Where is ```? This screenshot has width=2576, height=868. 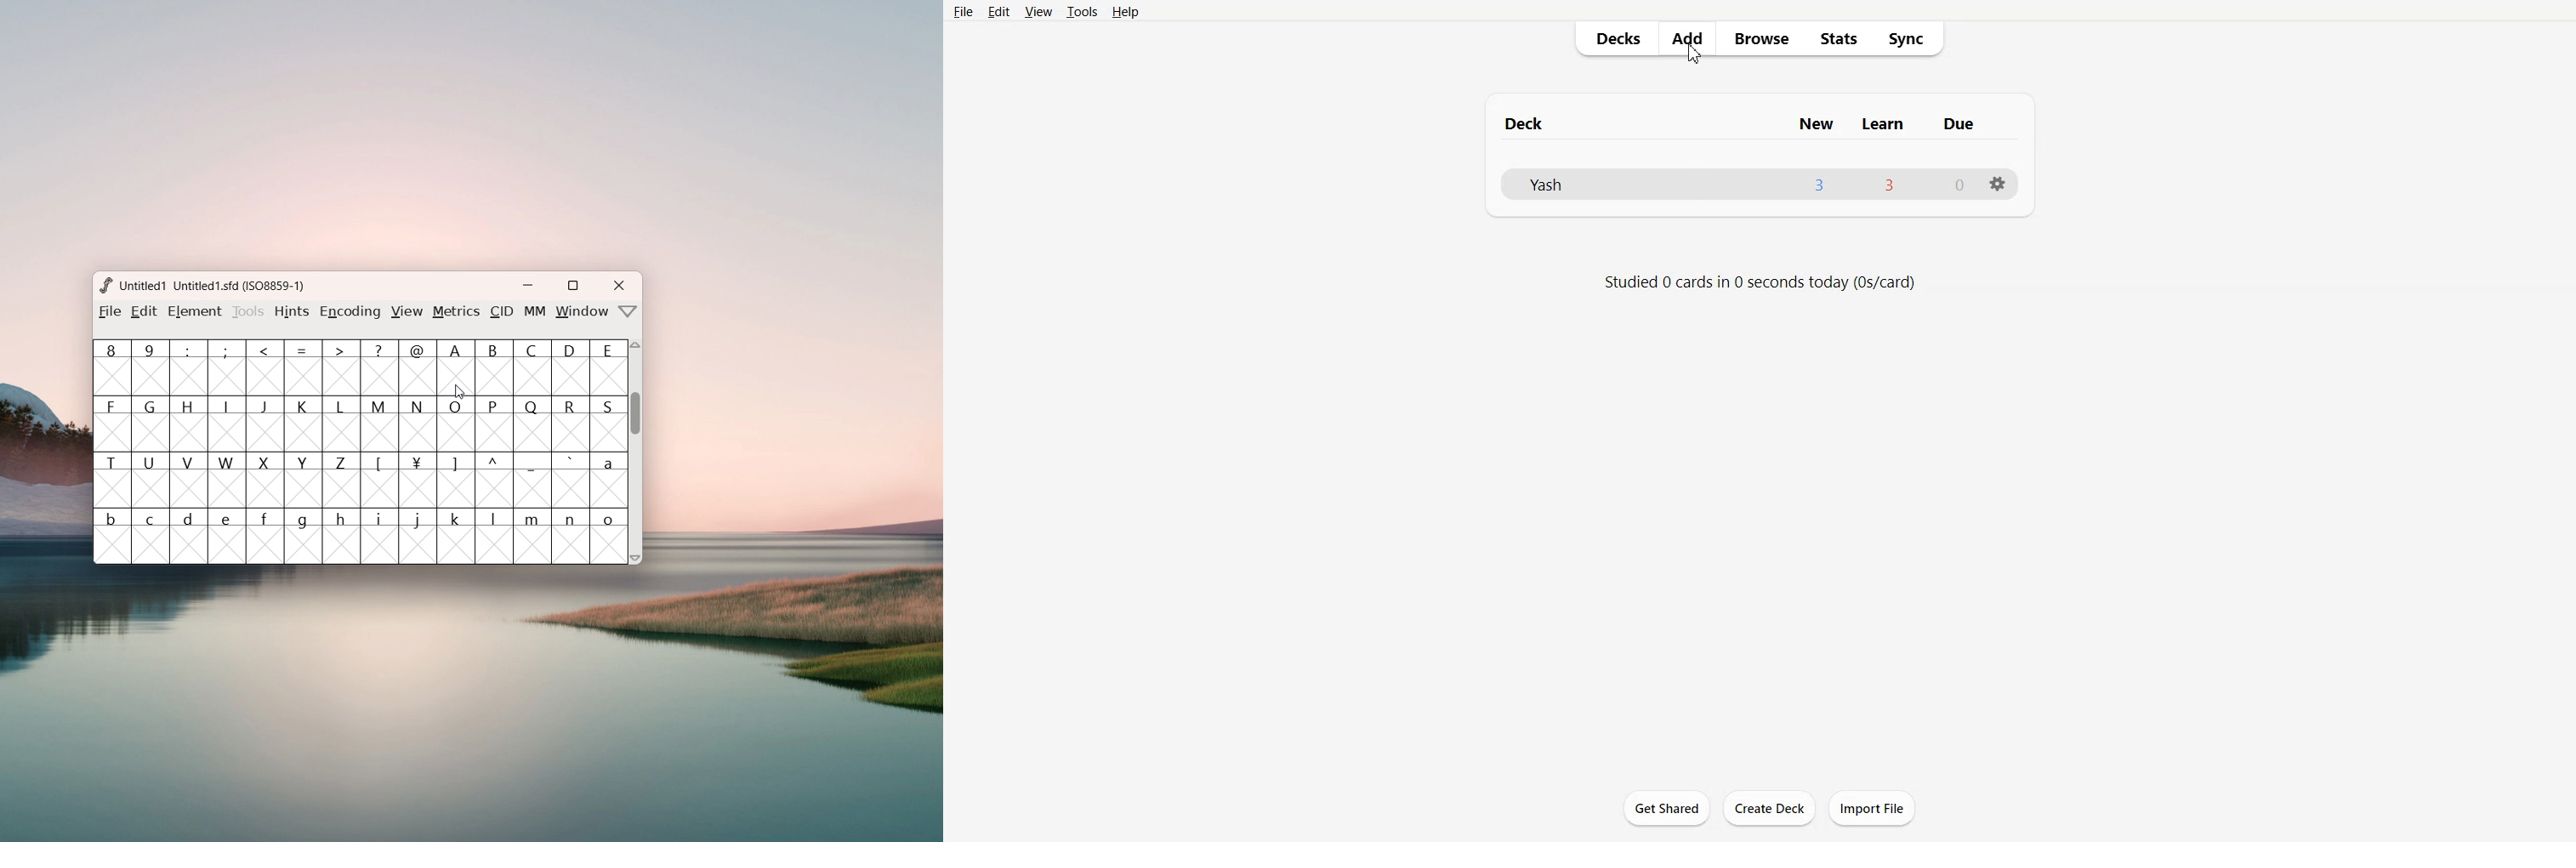
` is located at coordinates (571, 480).